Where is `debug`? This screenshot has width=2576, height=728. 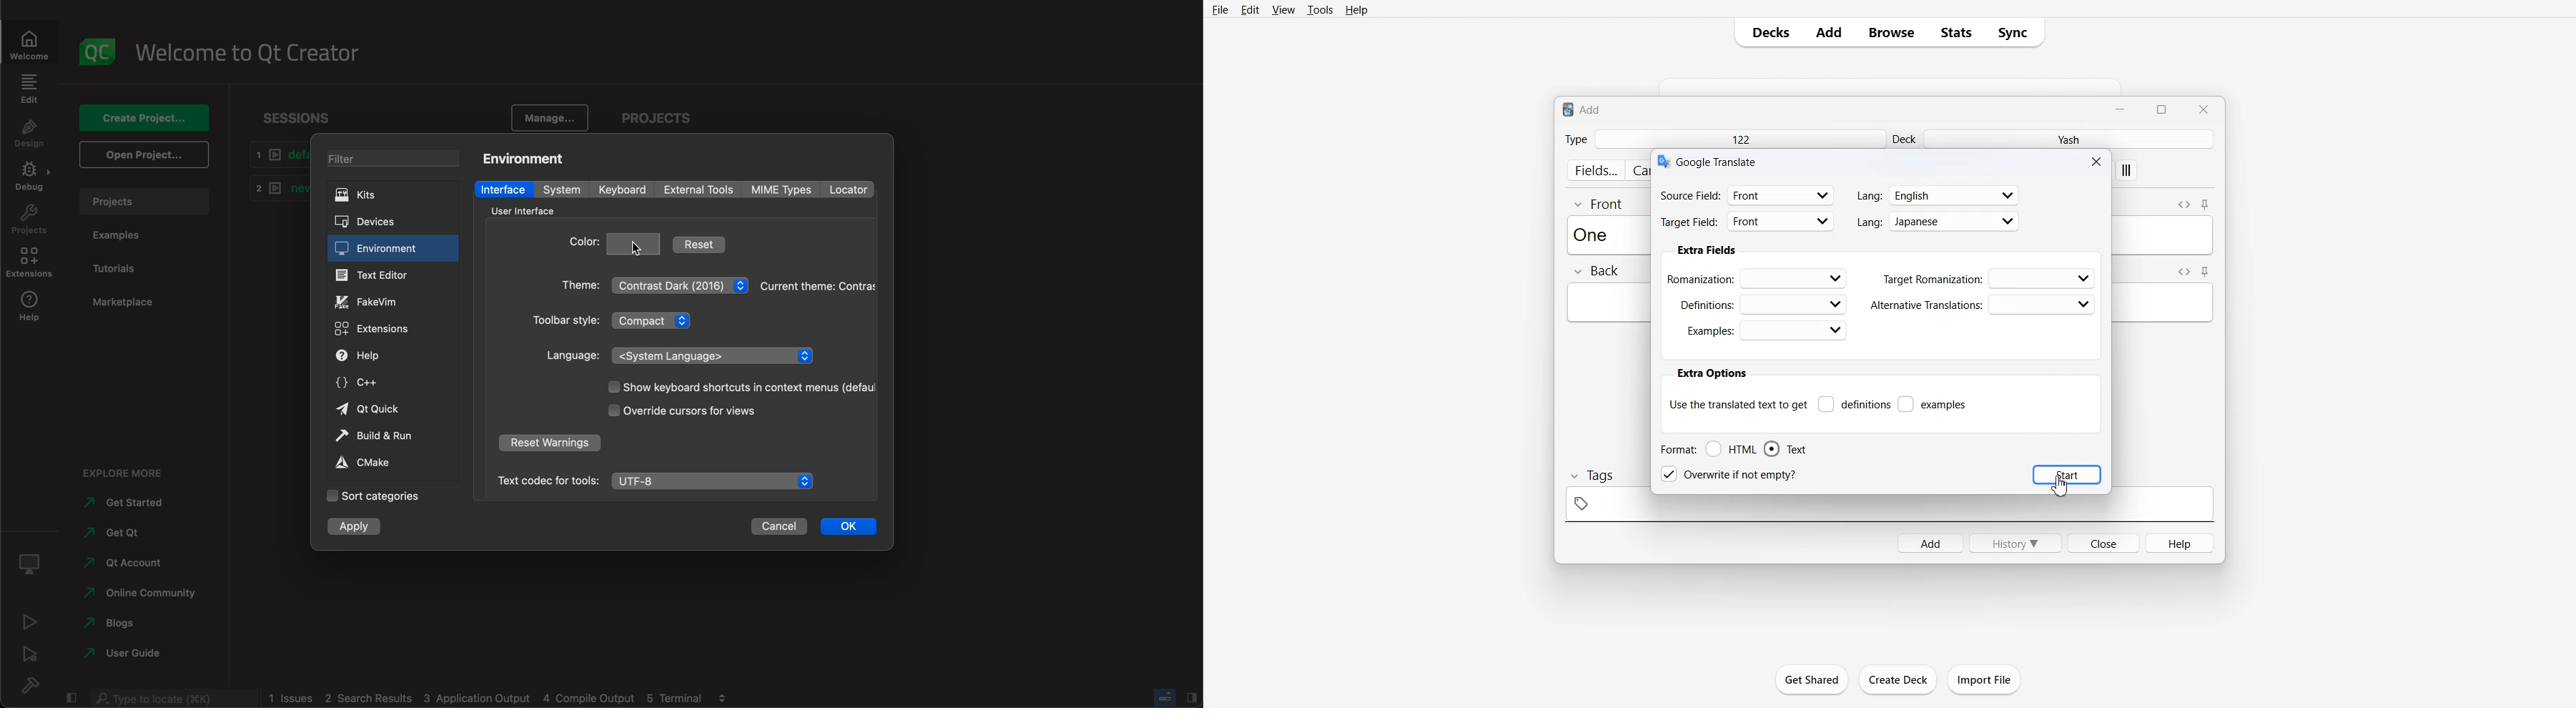 debug is located at coordinates (33, 180).